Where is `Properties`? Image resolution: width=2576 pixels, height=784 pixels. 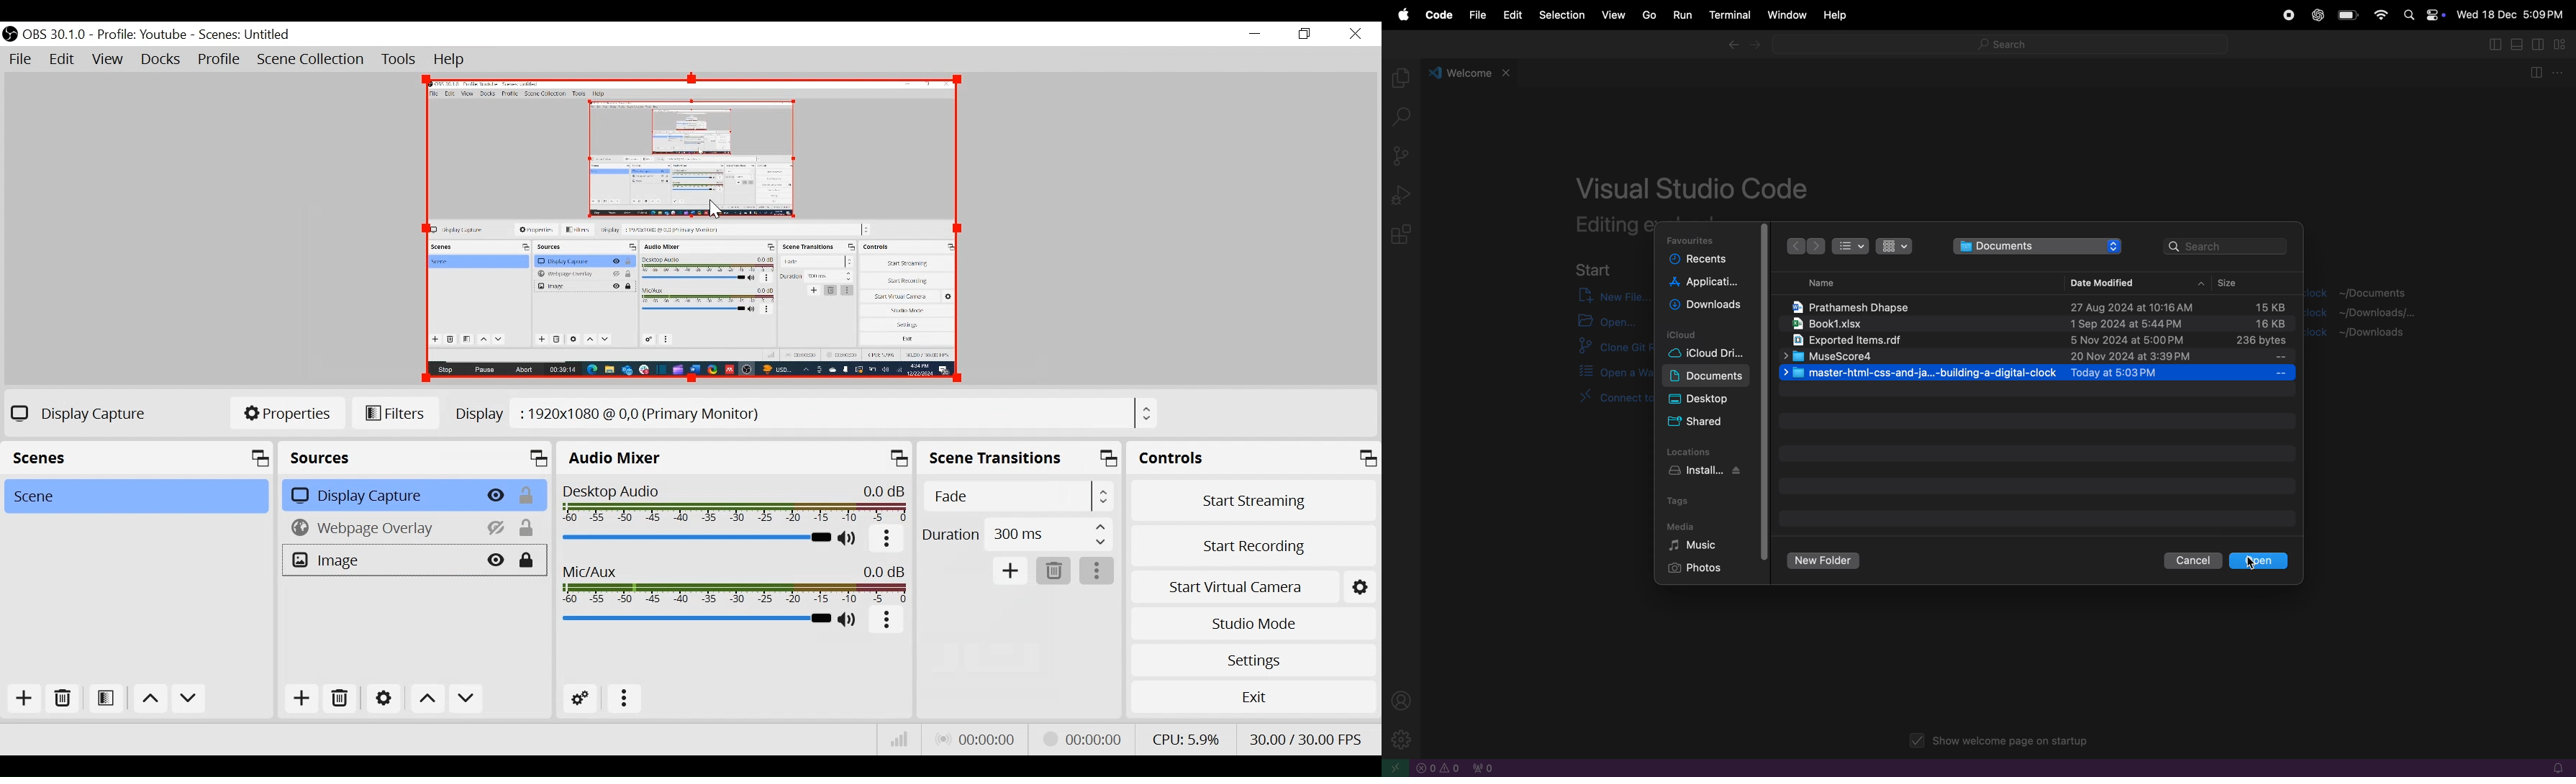
Properties is located at coordinates (287, 412).